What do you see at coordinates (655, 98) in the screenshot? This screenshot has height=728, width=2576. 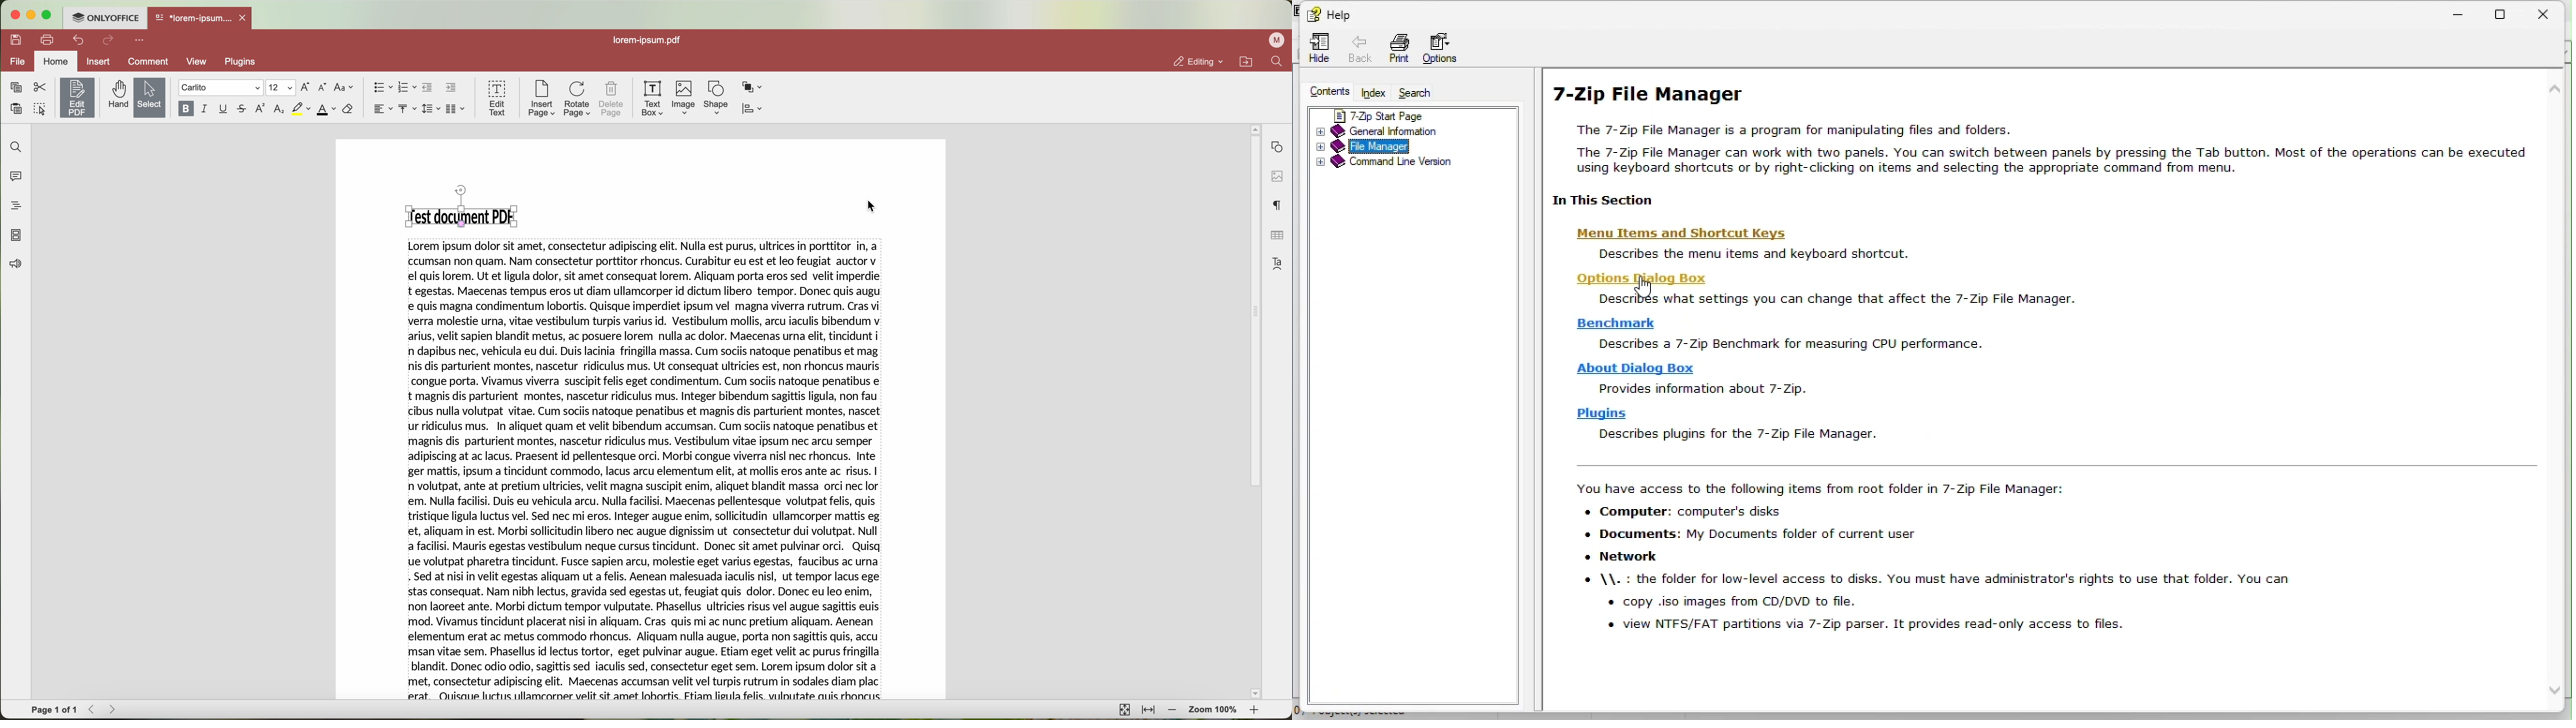 I see `text box` at bounding box center [655, 98].